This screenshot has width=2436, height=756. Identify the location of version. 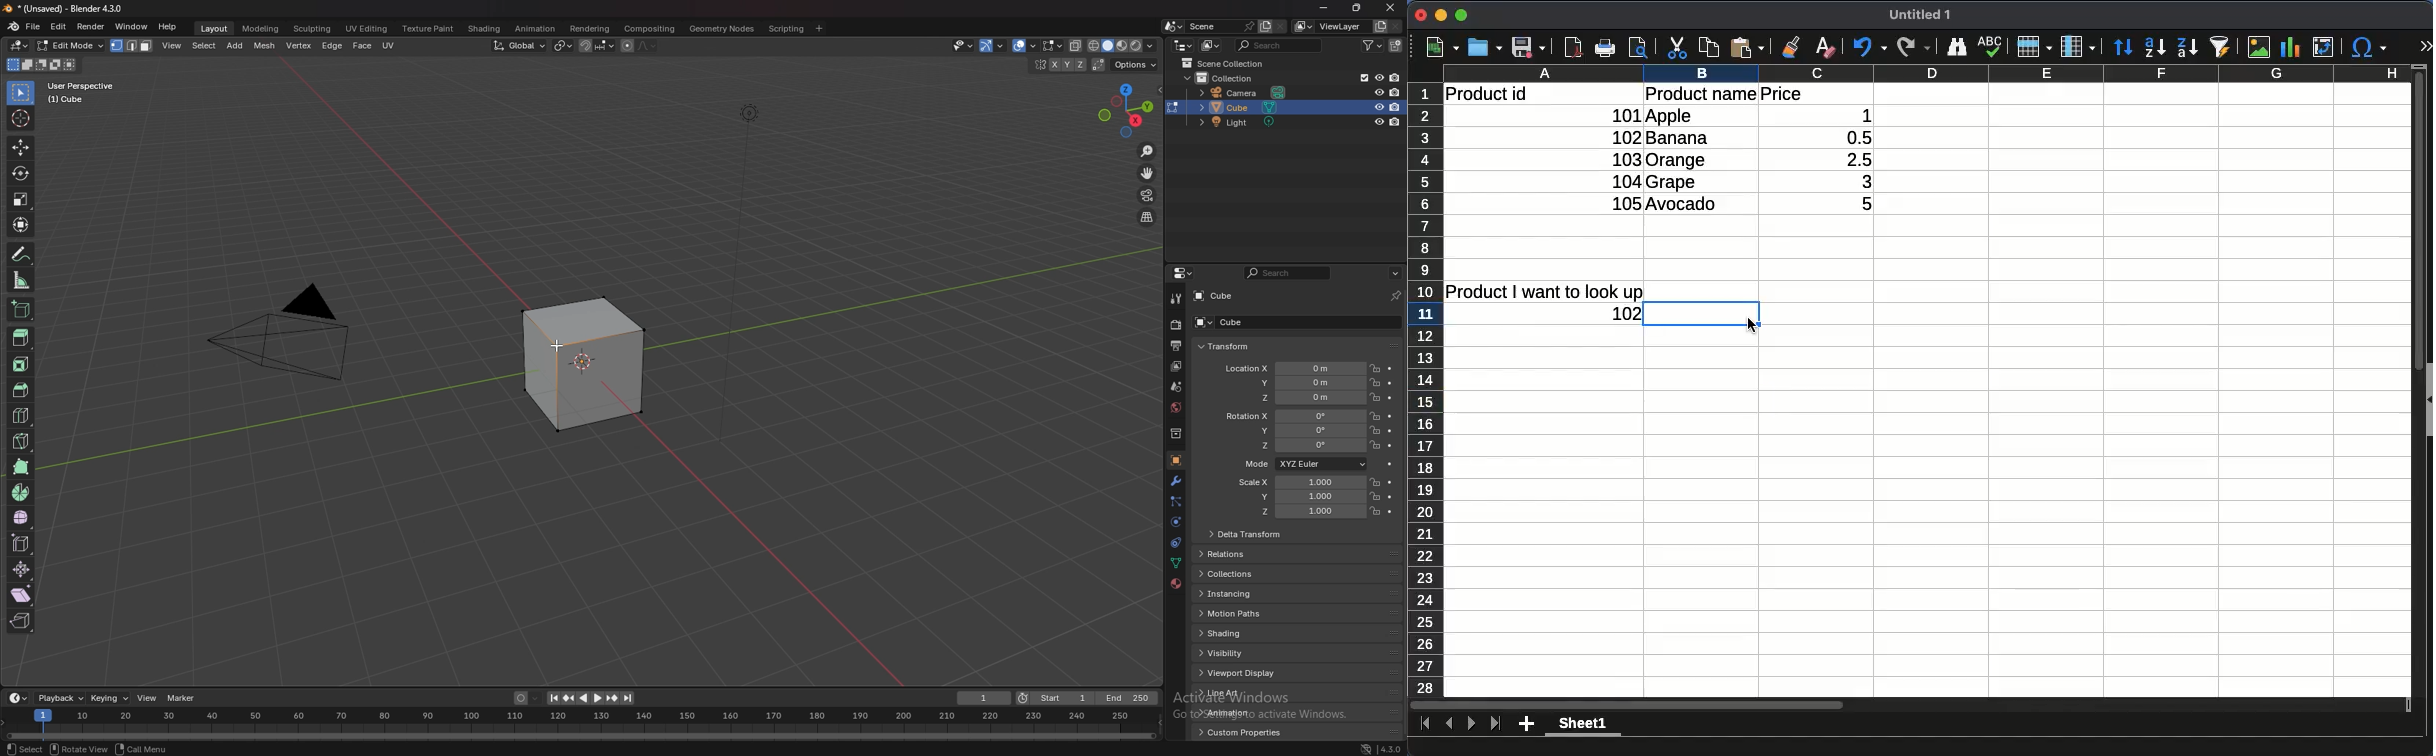
(1392, 747).